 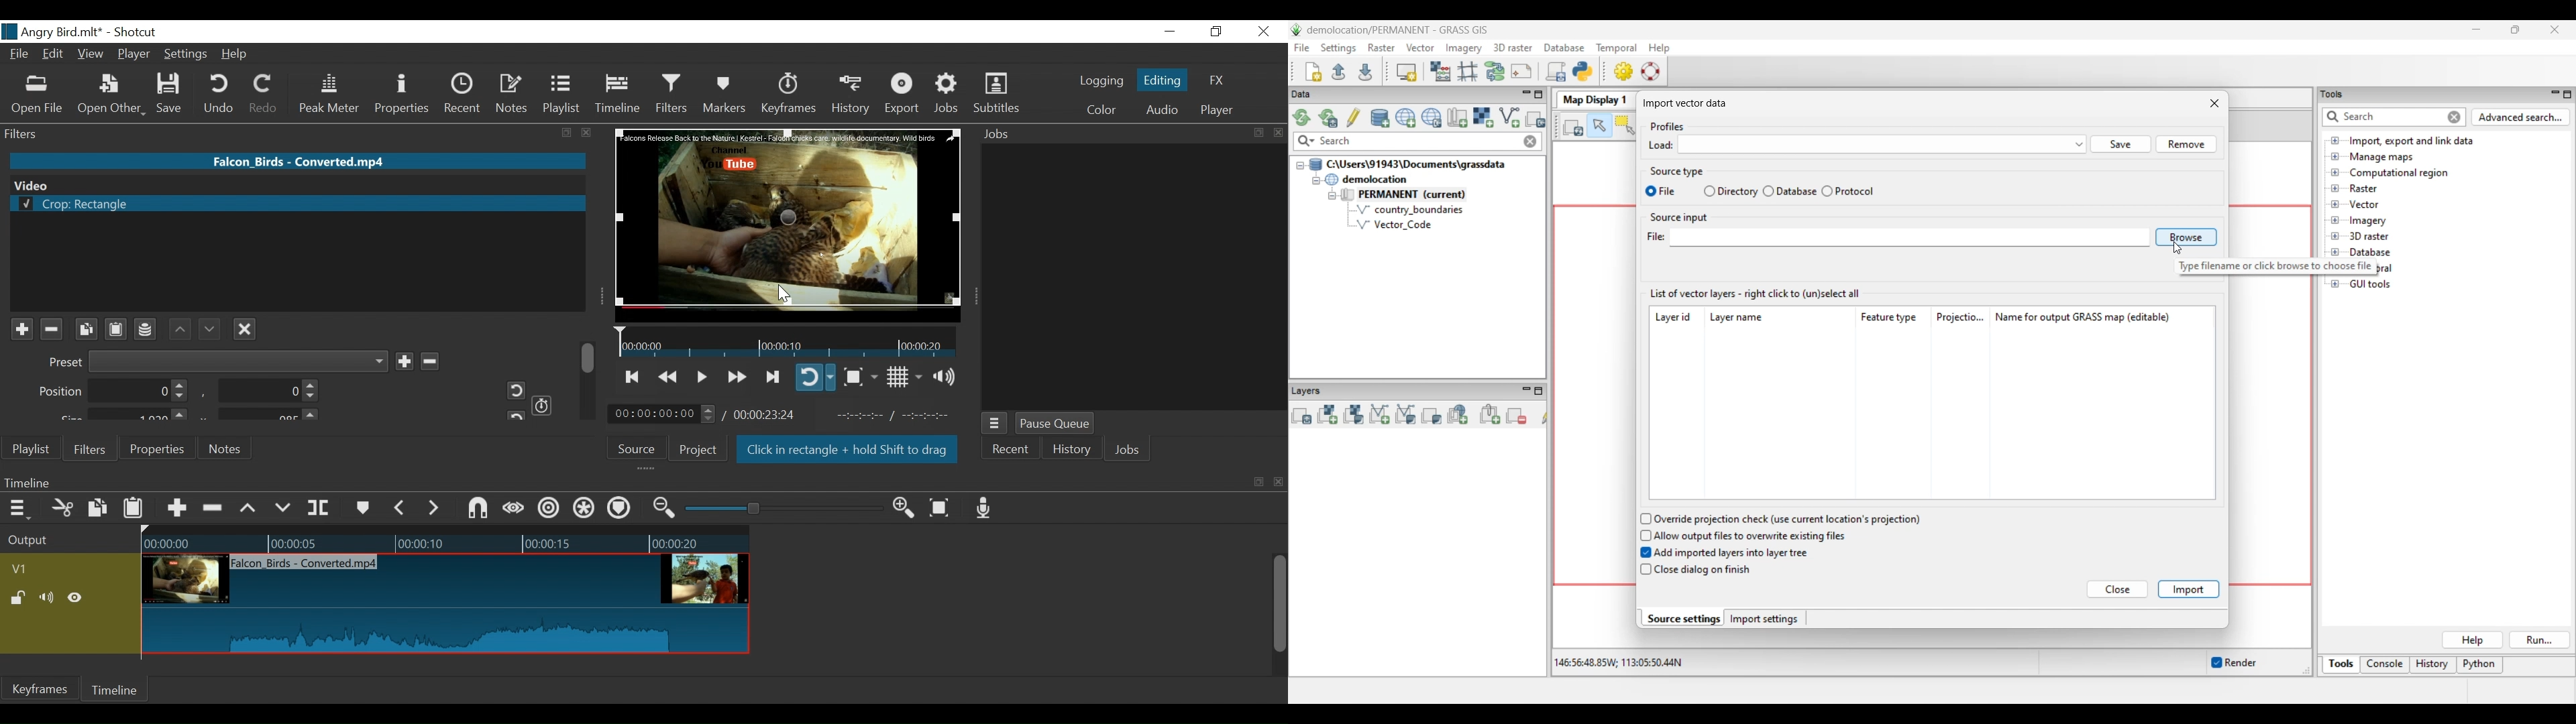 I want to click on Timeline menu, so click(x=21, y=507).